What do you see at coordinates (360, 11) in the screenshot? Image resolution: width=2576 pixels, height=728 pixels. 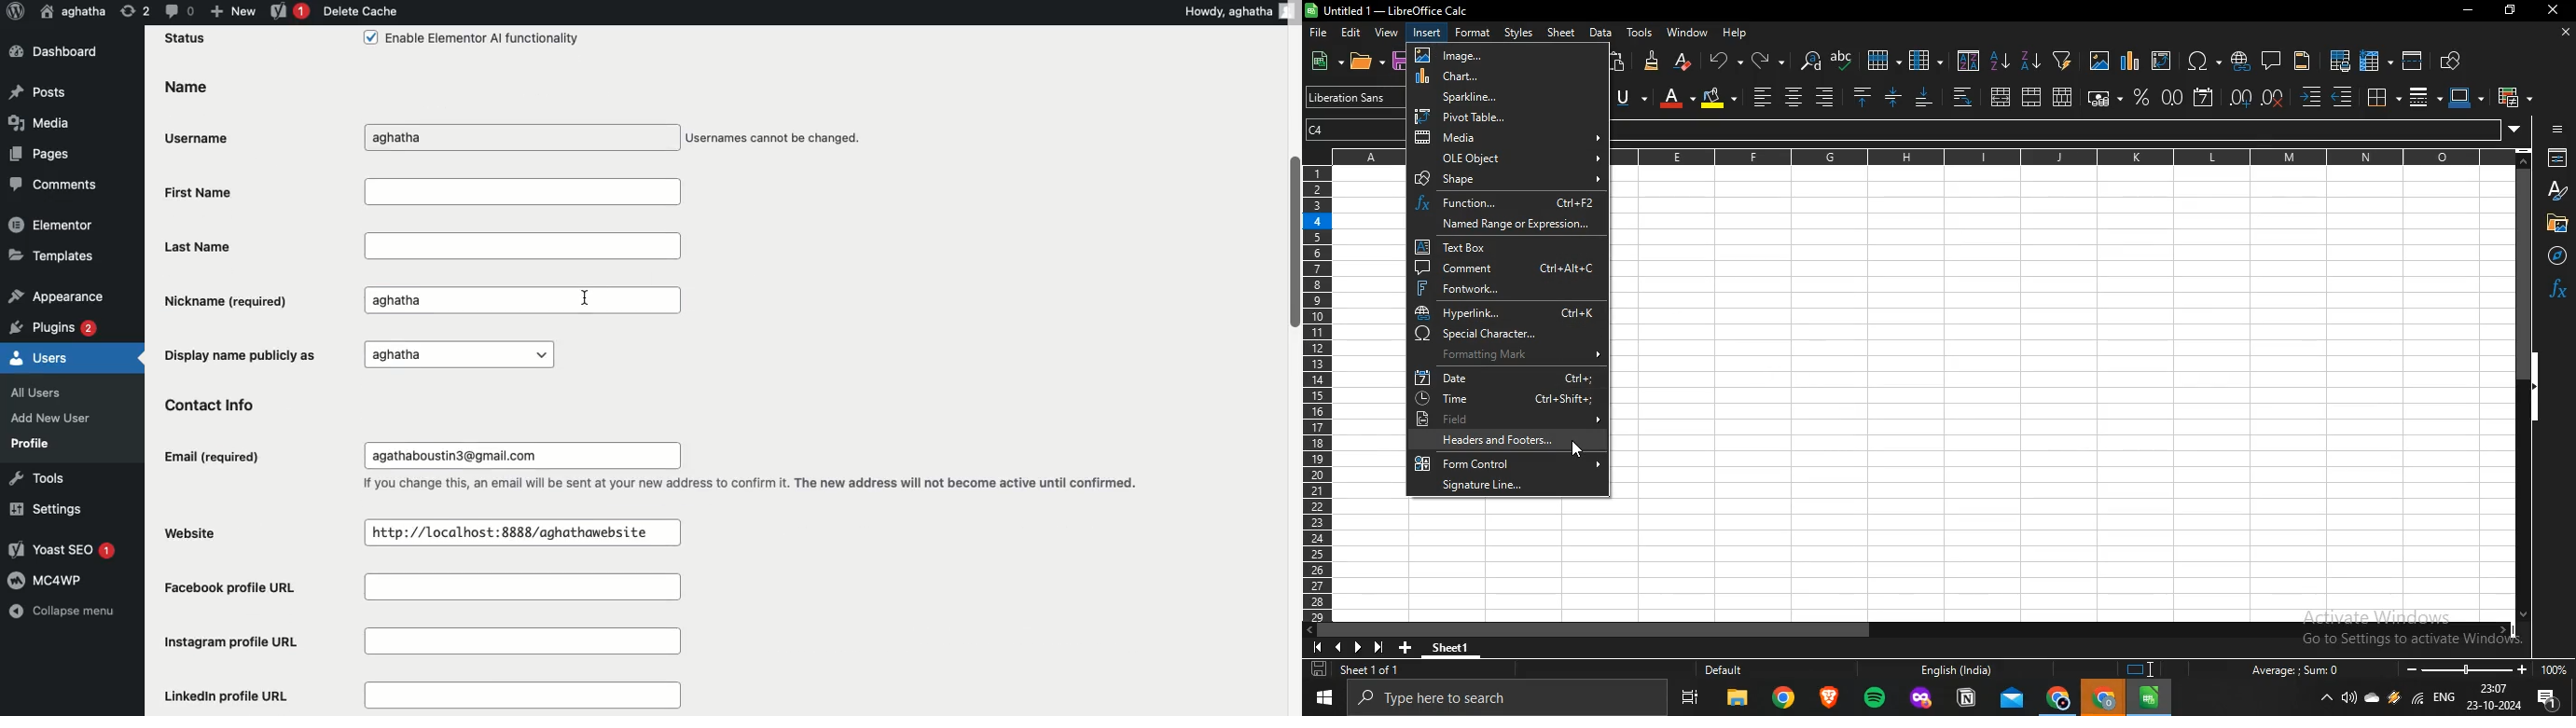 I see `Delete cache` at bounding box center [360, 11].